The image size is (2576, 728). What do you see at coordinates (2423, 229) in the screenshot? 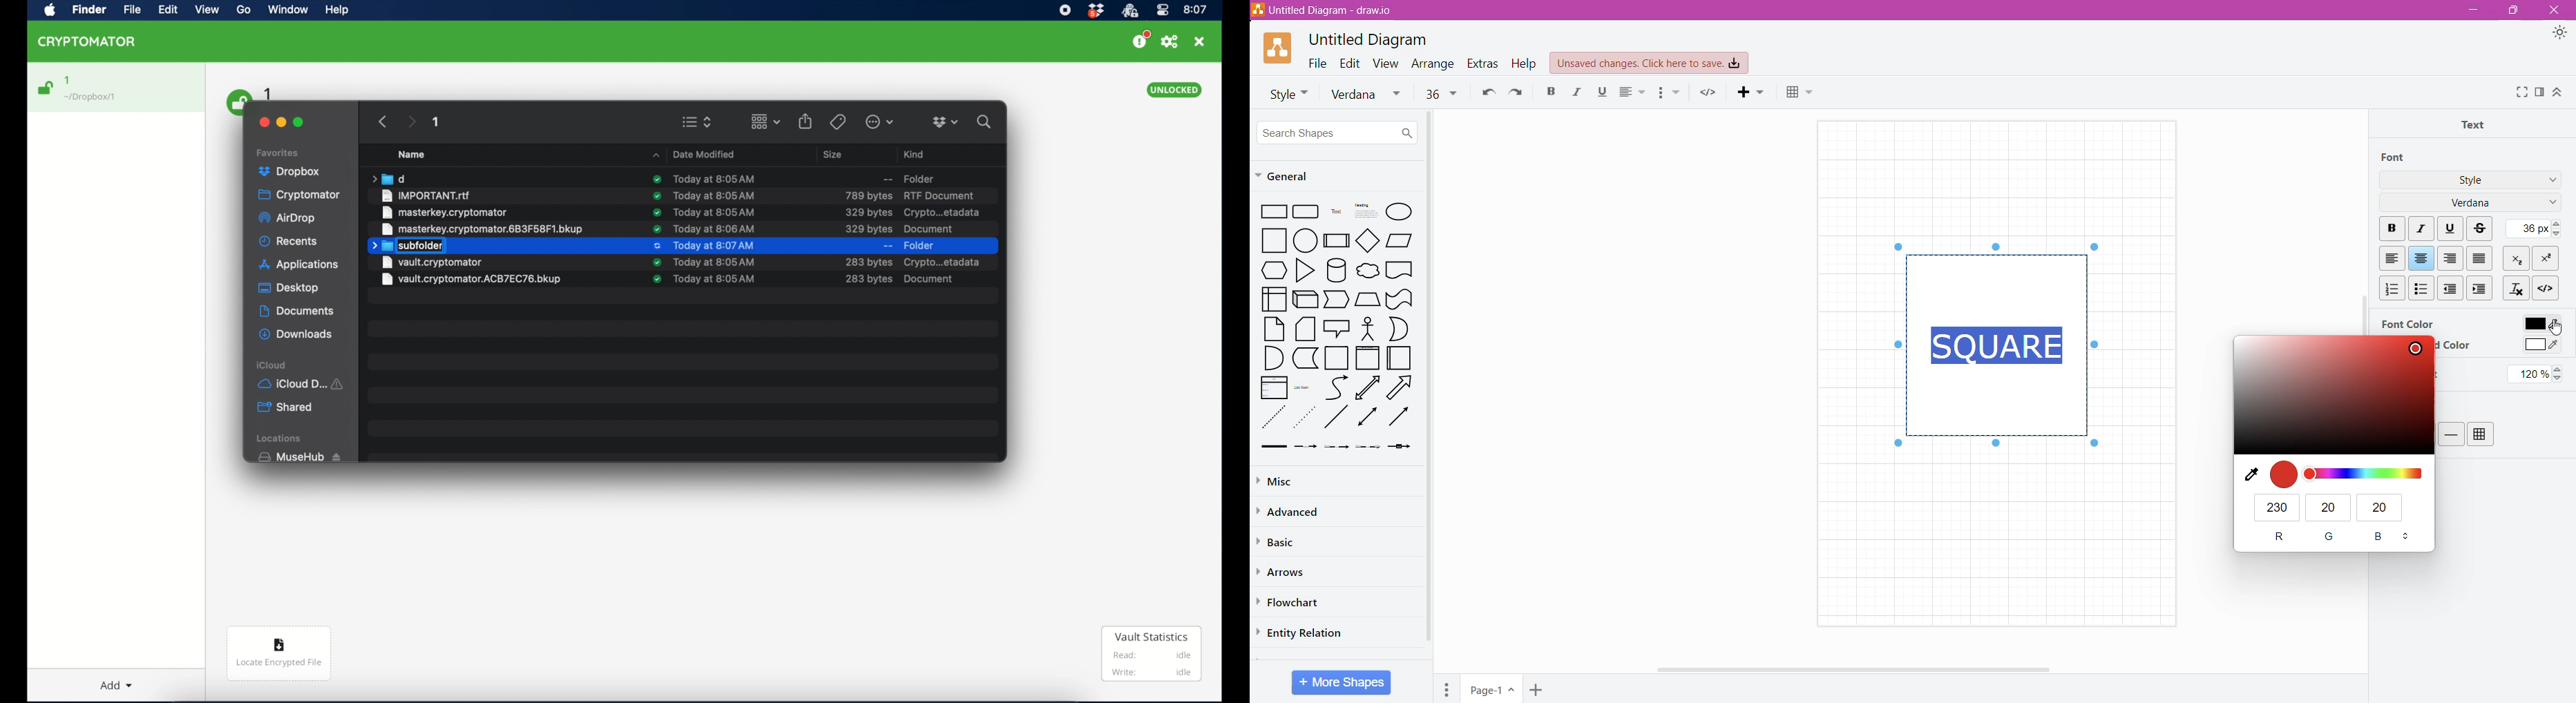
I see `Italic` at bounding box center [2423, 229].